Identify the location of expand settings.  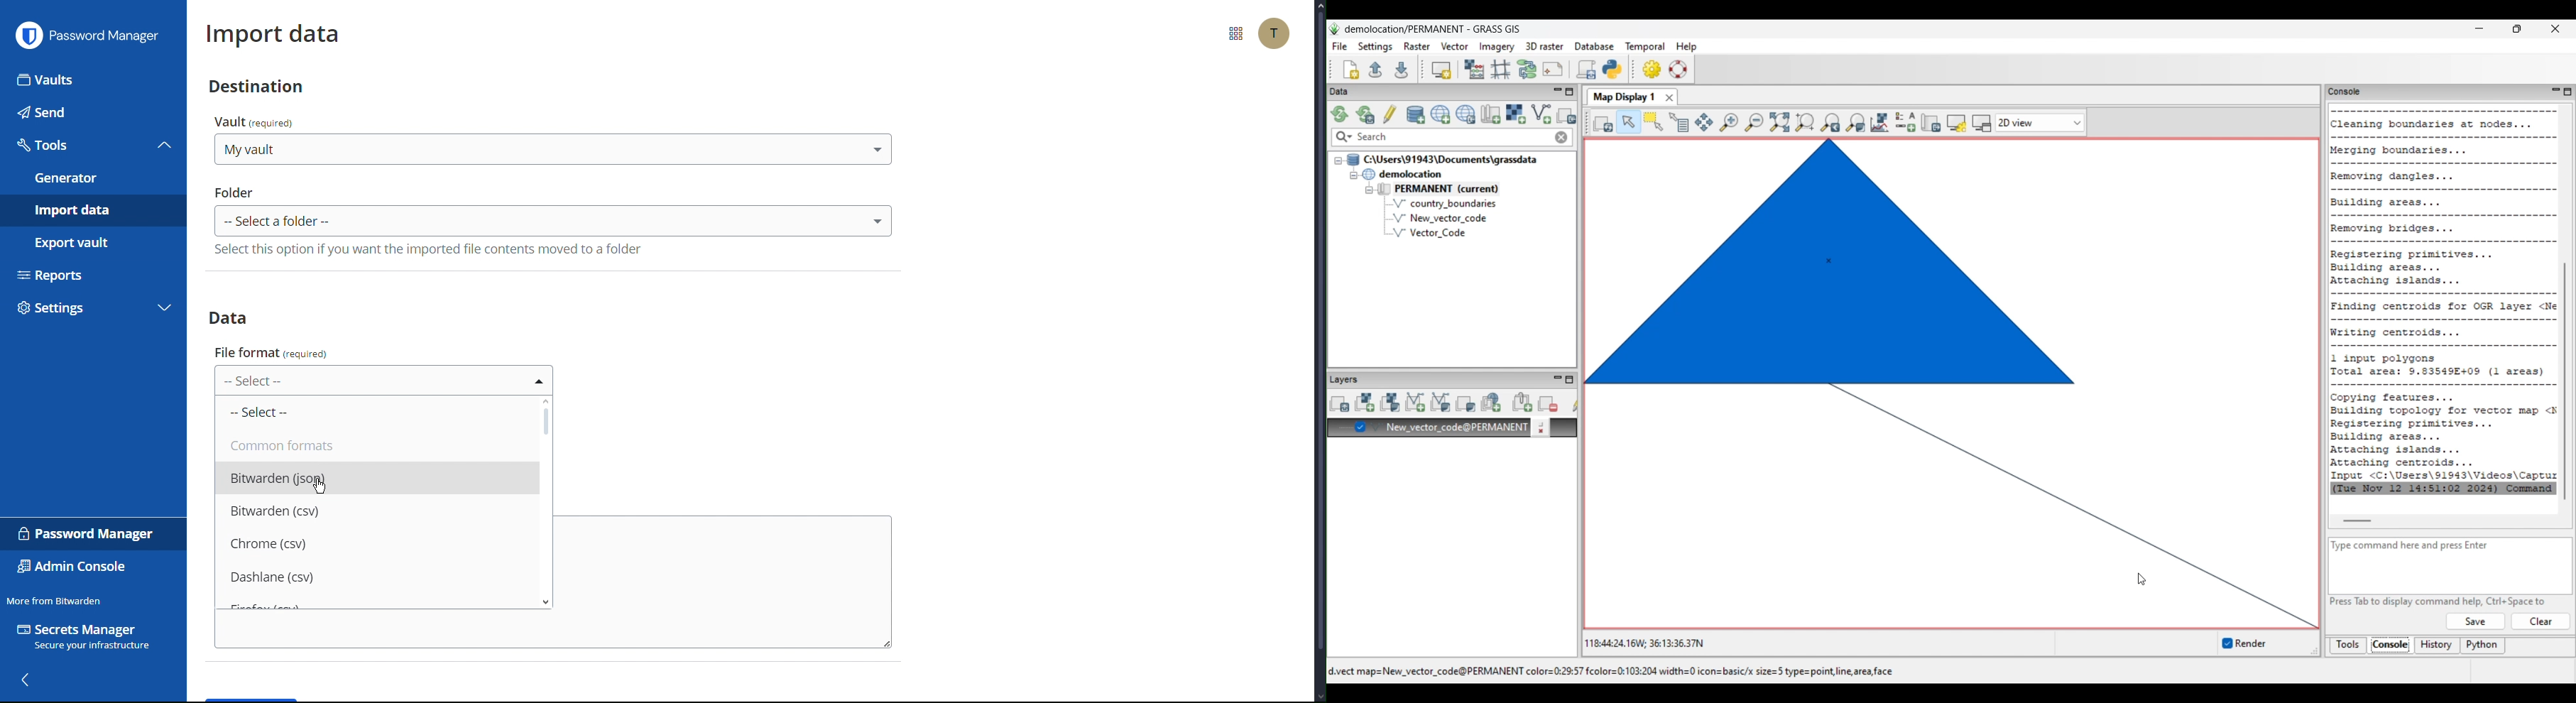
(165, 310).